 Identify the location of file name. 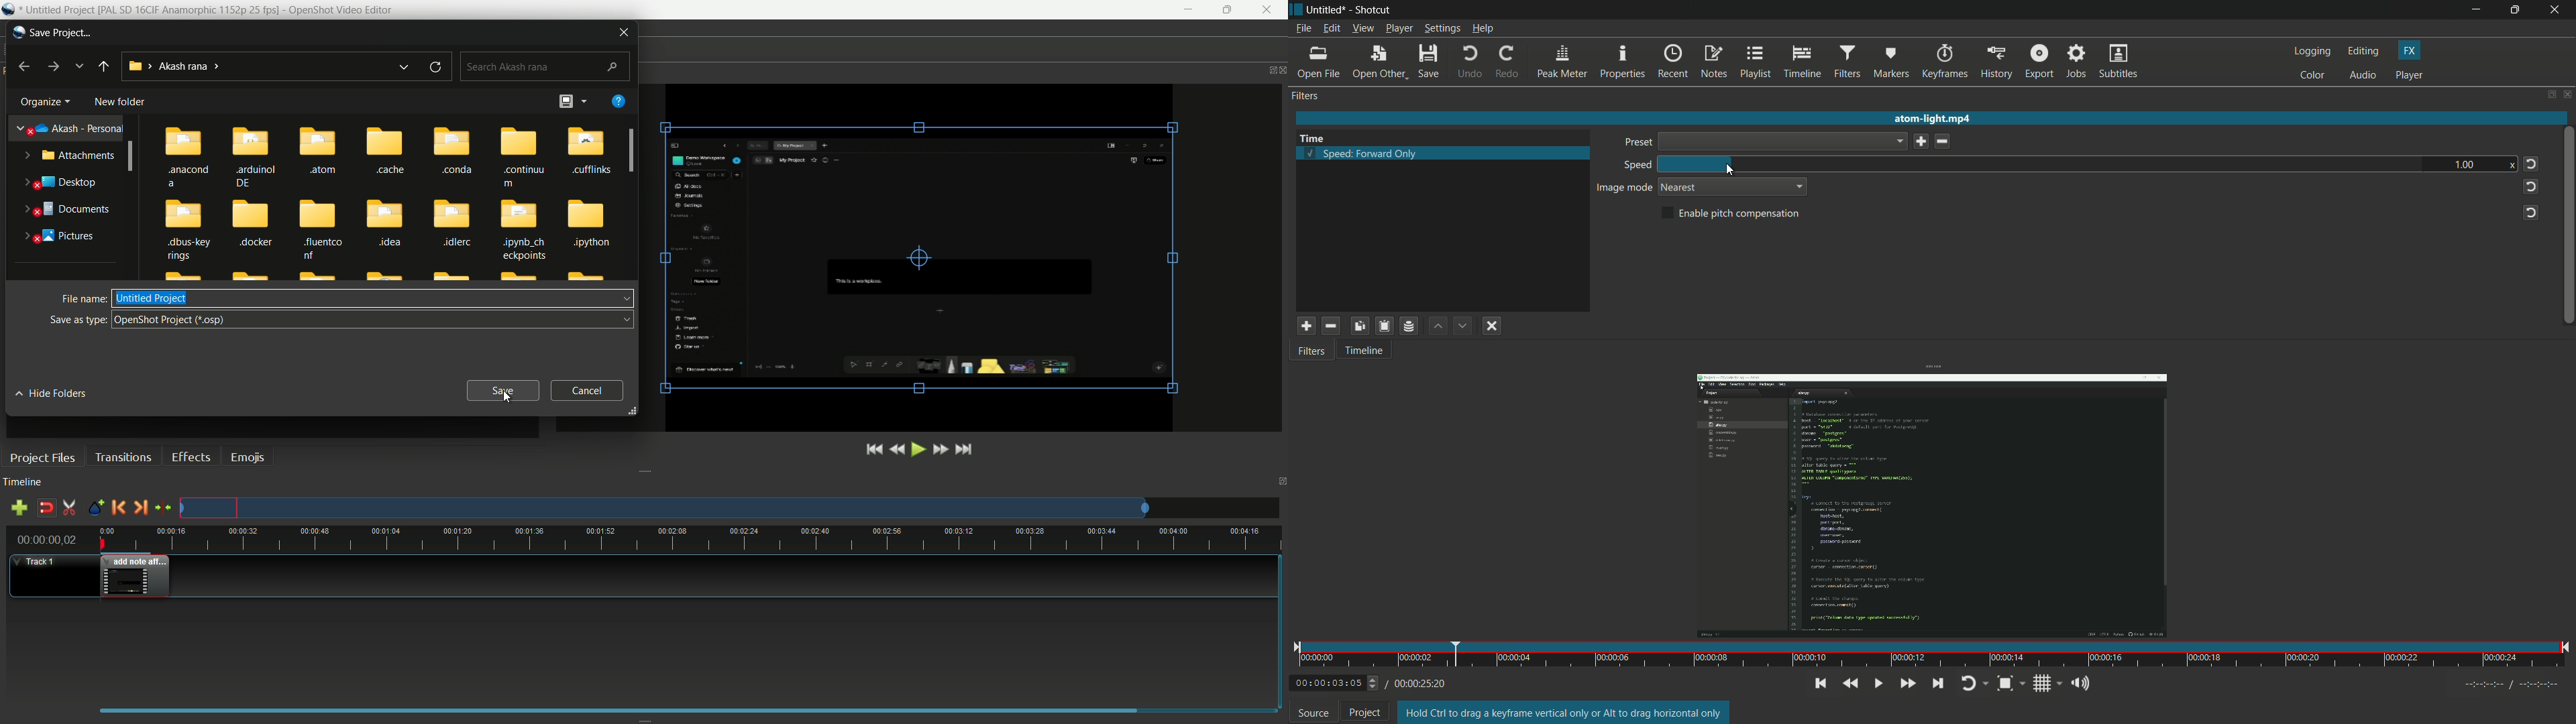
(83, 299).